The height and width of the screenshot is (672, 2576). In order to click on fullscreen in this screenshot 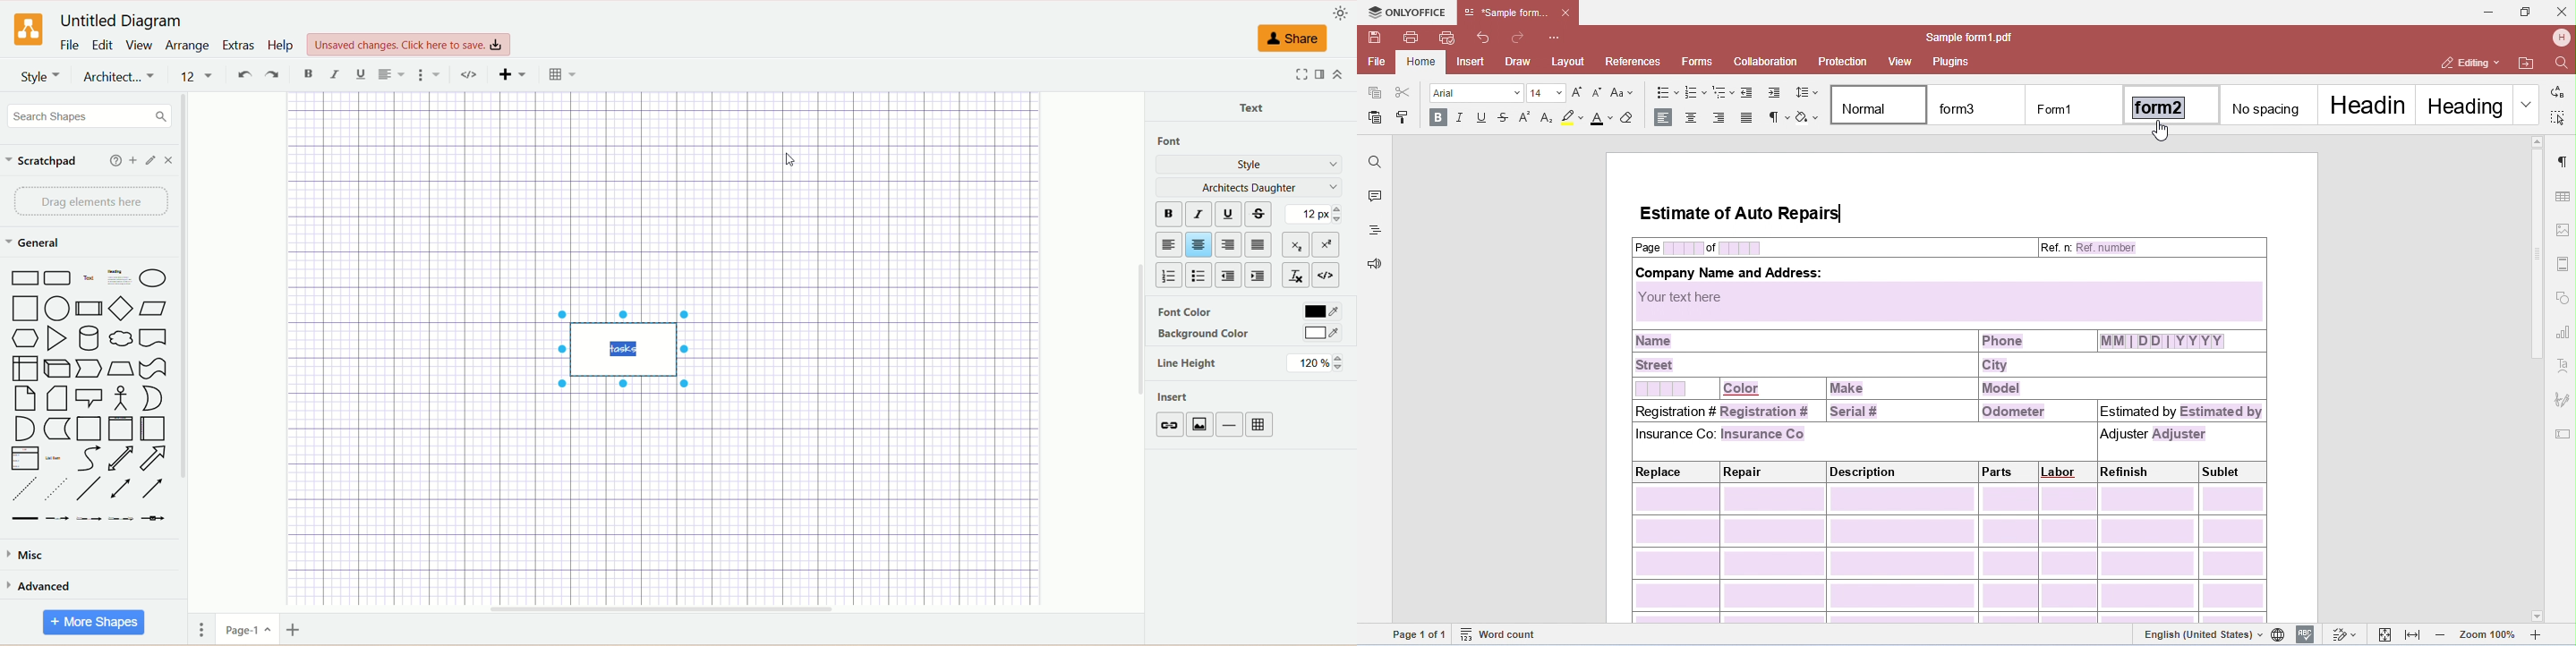, I will do `click(1302, 75)`.